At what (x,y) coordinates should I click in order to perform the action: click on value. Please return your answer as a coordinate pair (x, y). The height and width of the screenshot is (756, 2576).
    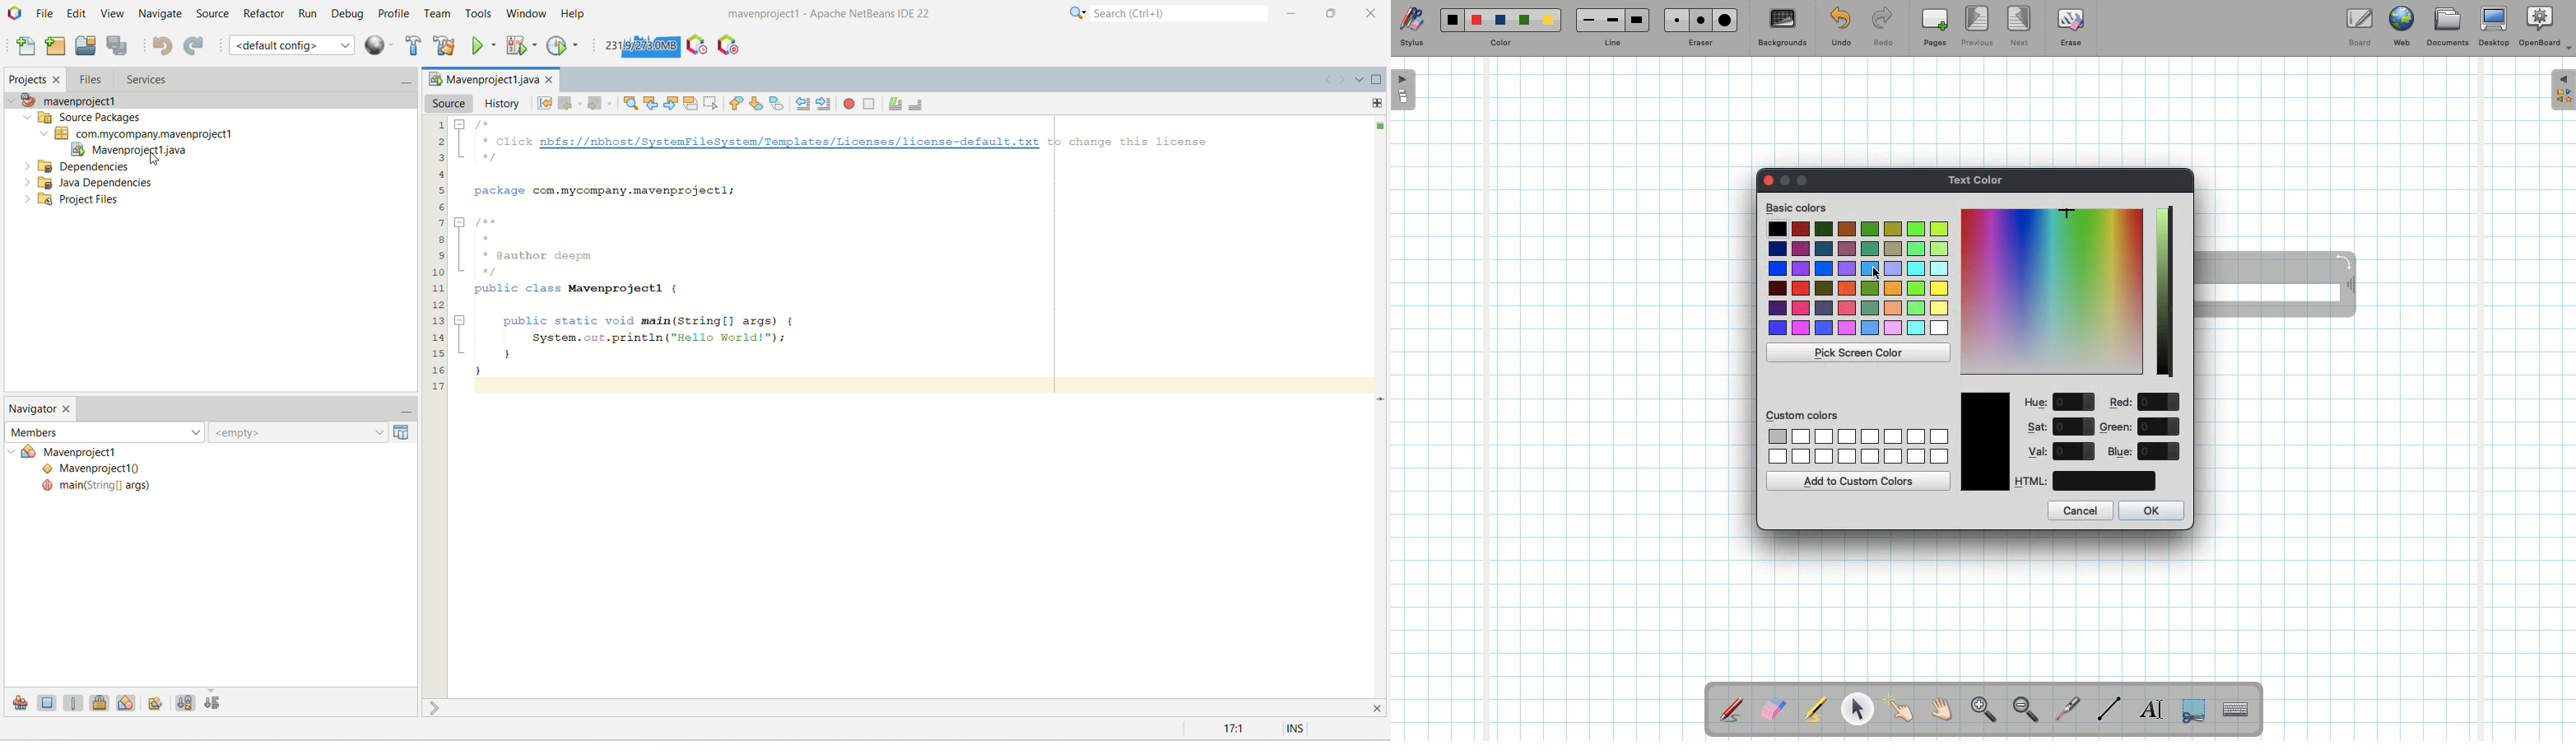
    Looking at the image, I should click on (2160, 403).